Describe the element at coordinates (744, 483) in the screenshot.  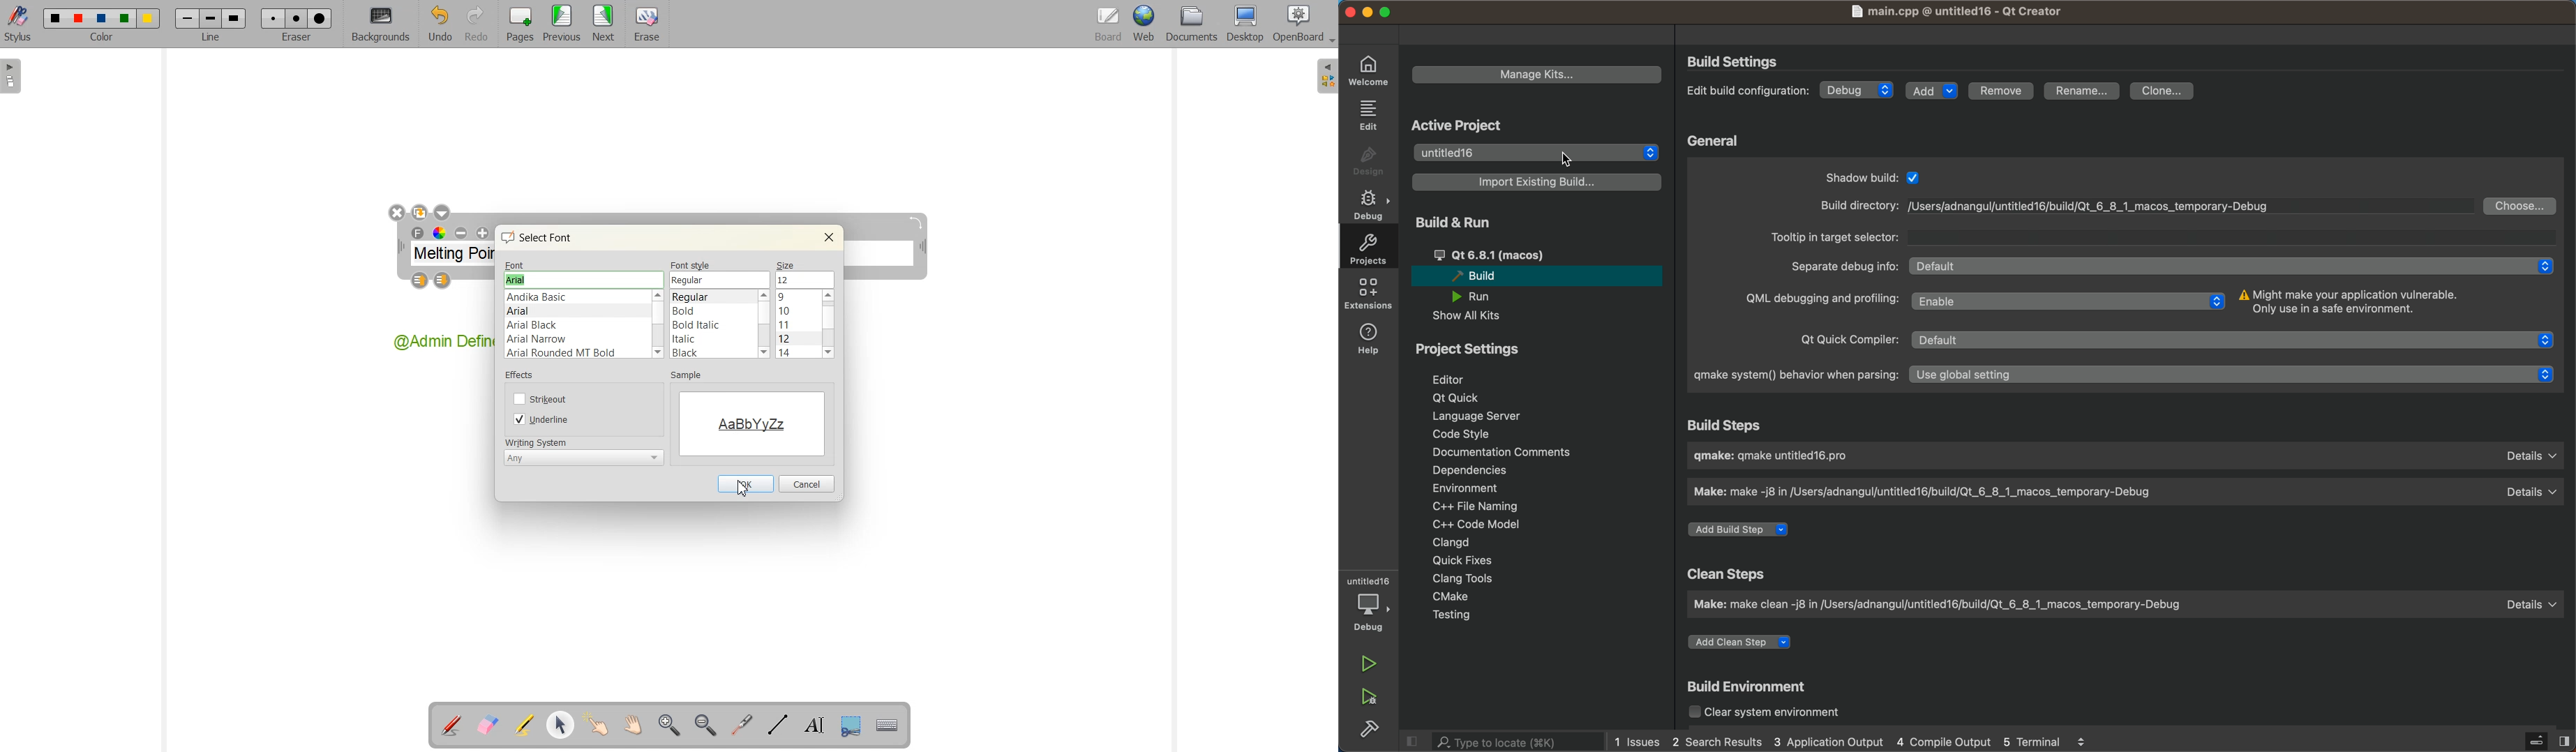
I see `Ok` at that location.